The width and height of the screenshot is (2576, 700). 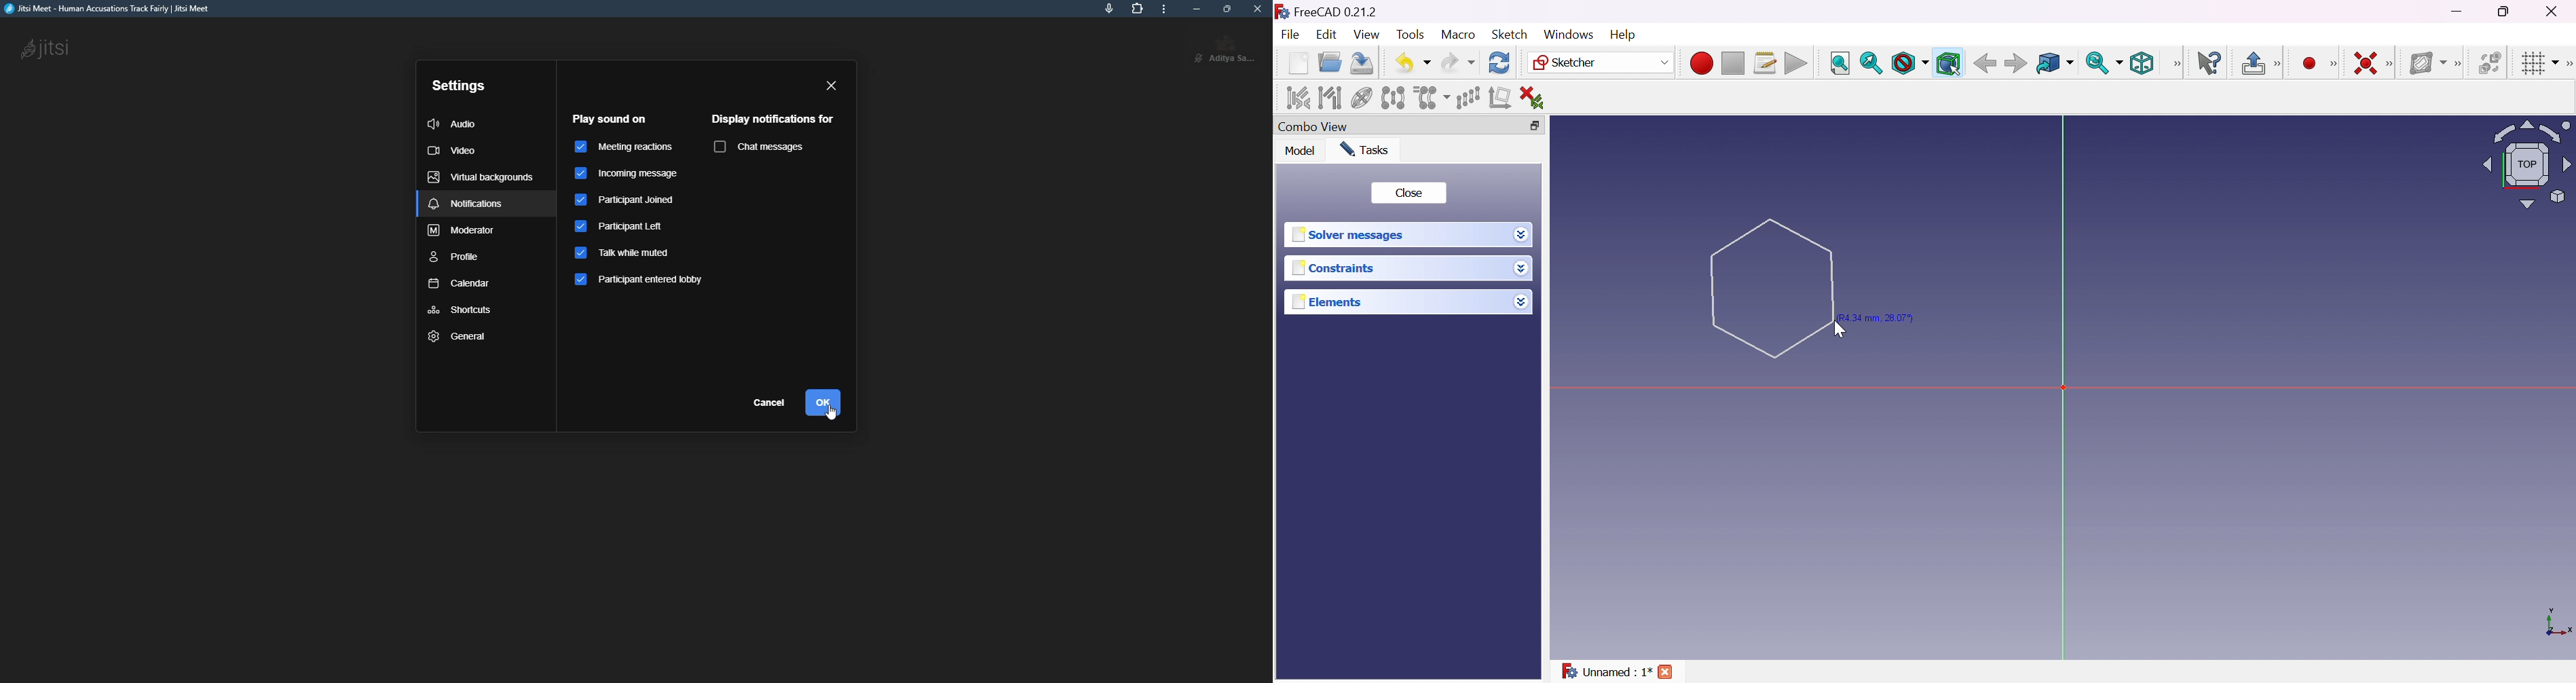 What do you see at coordinates (114, 9) in the screenshot?
I see `jitsi` at bounding box center [114, 9].